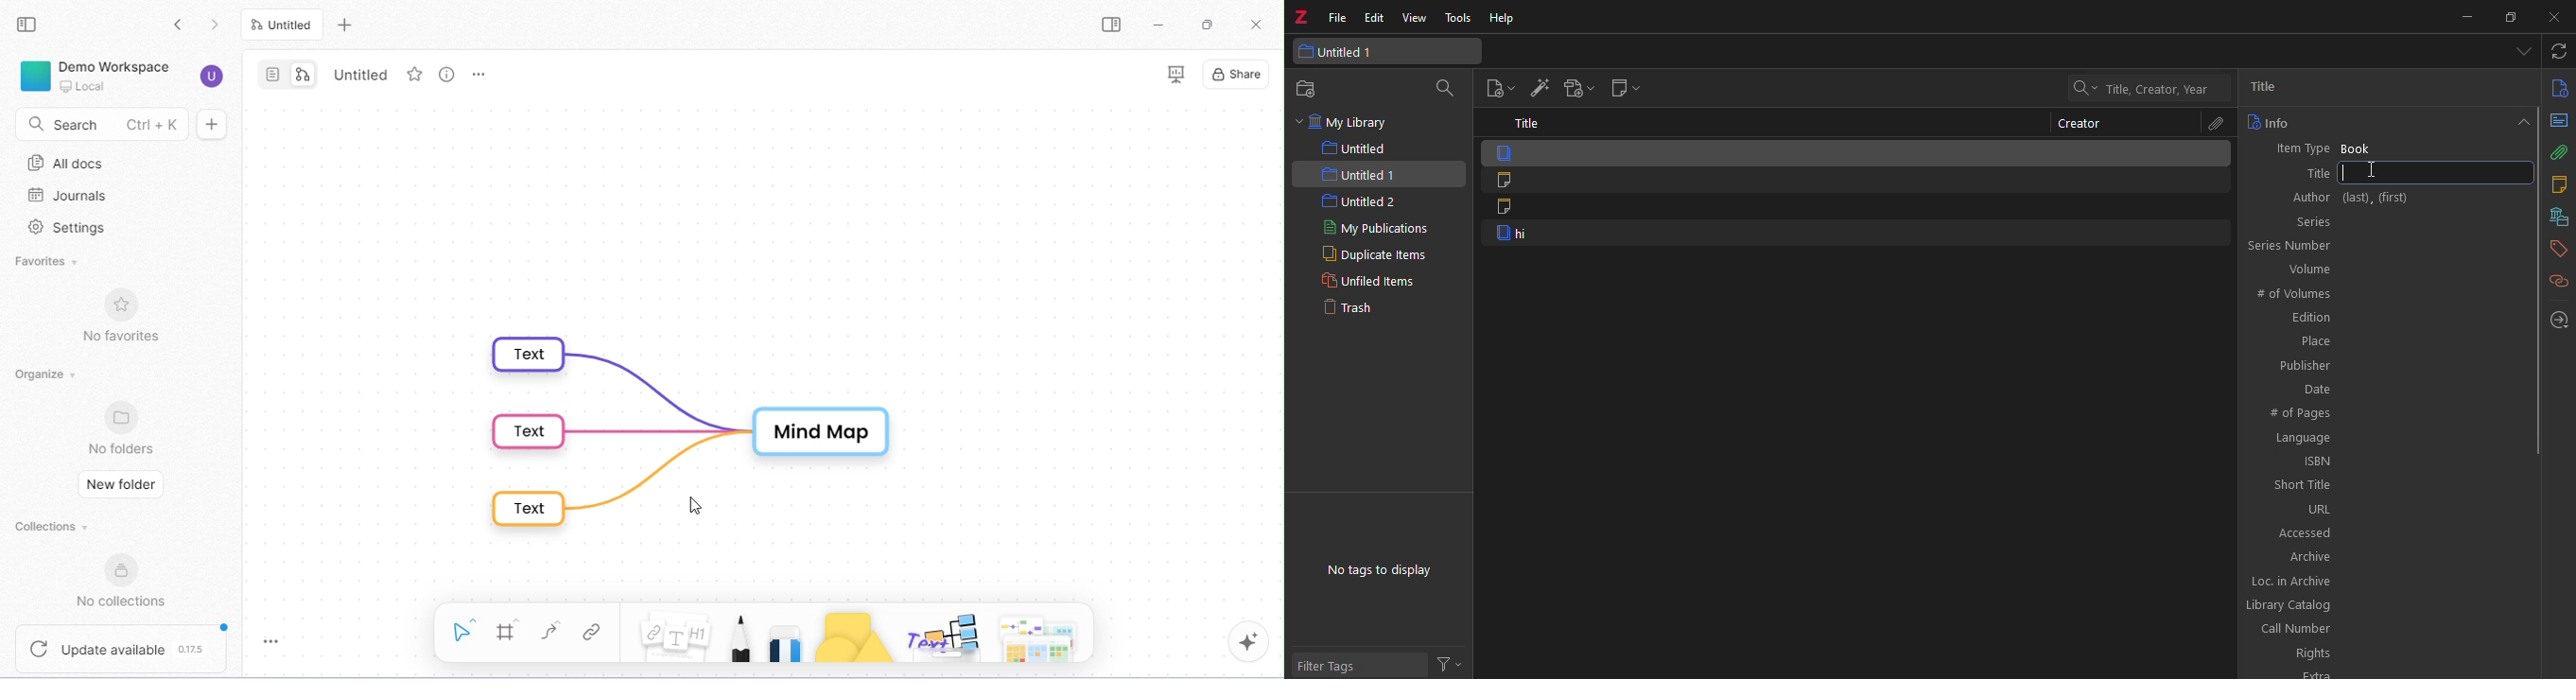 The width and height of the screenshot is (2576, 700). Describe the element at coordinates (217, 25) in the screenshot. I see `go forward` at that location.